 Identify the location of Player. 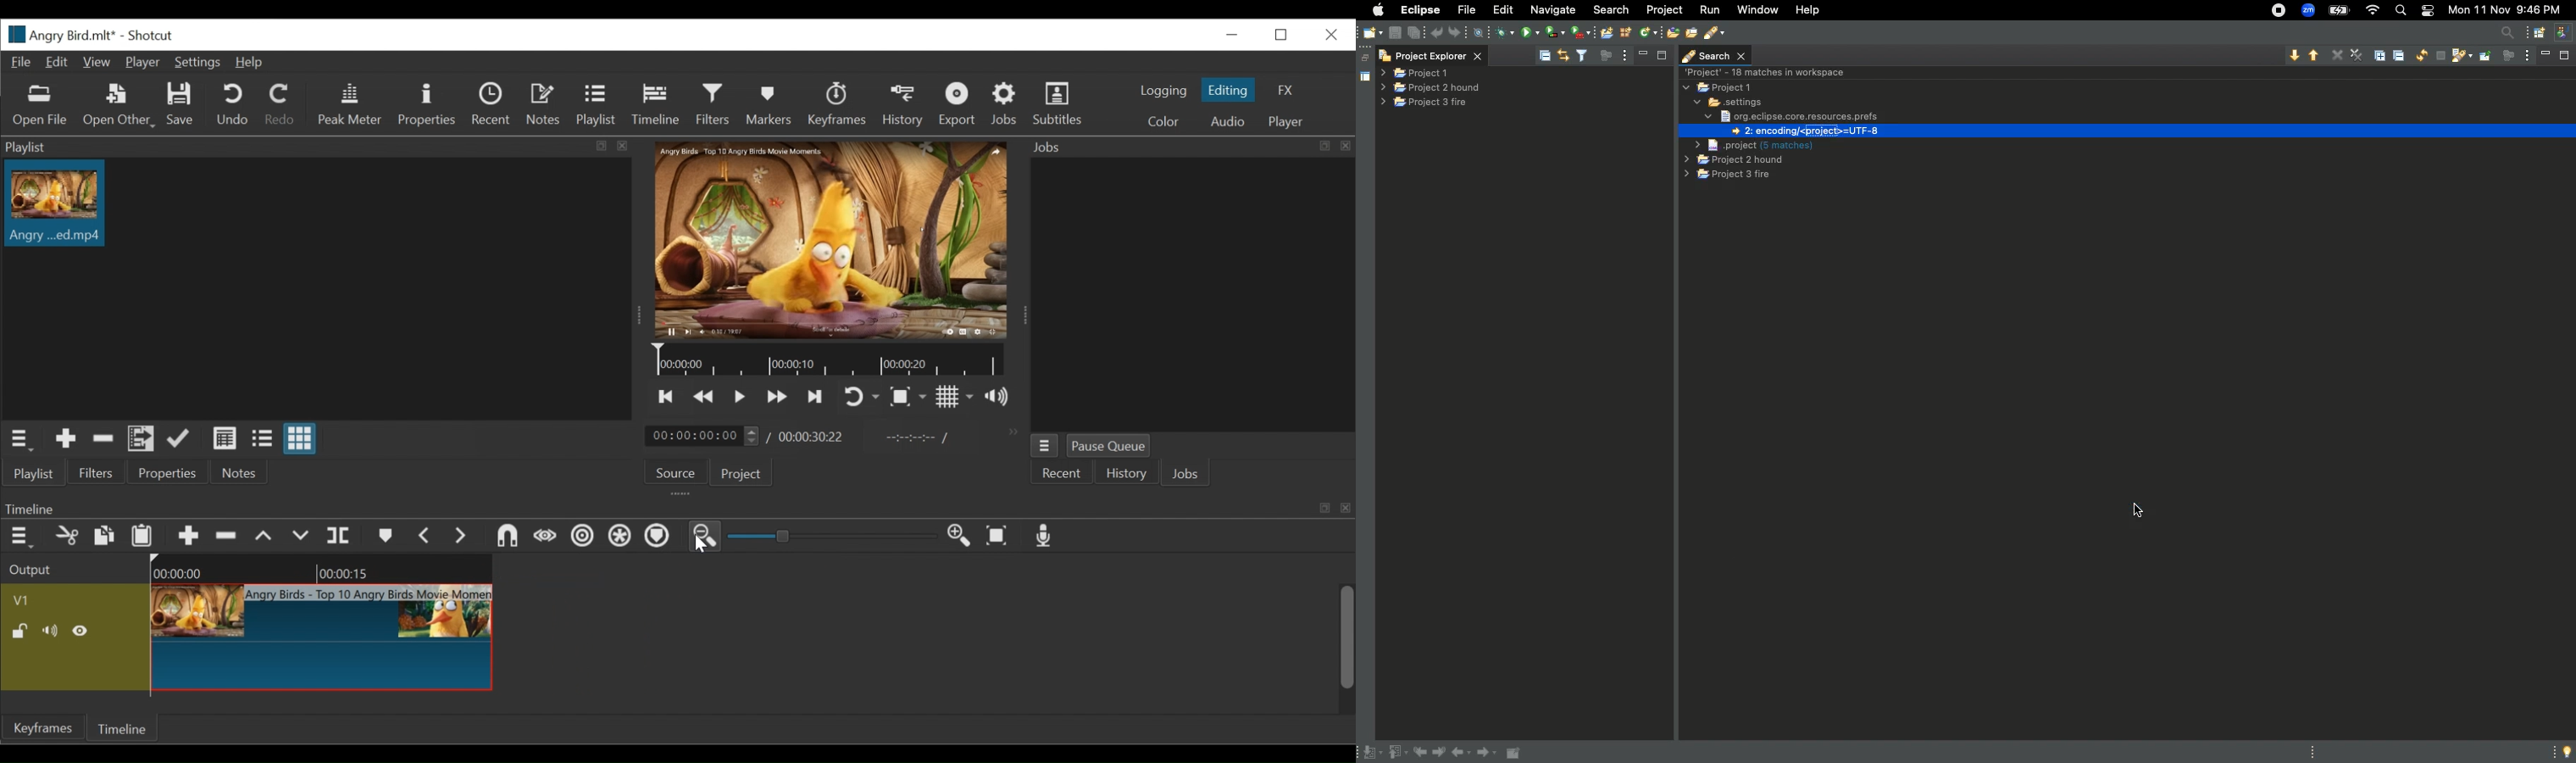
(1287, 123).